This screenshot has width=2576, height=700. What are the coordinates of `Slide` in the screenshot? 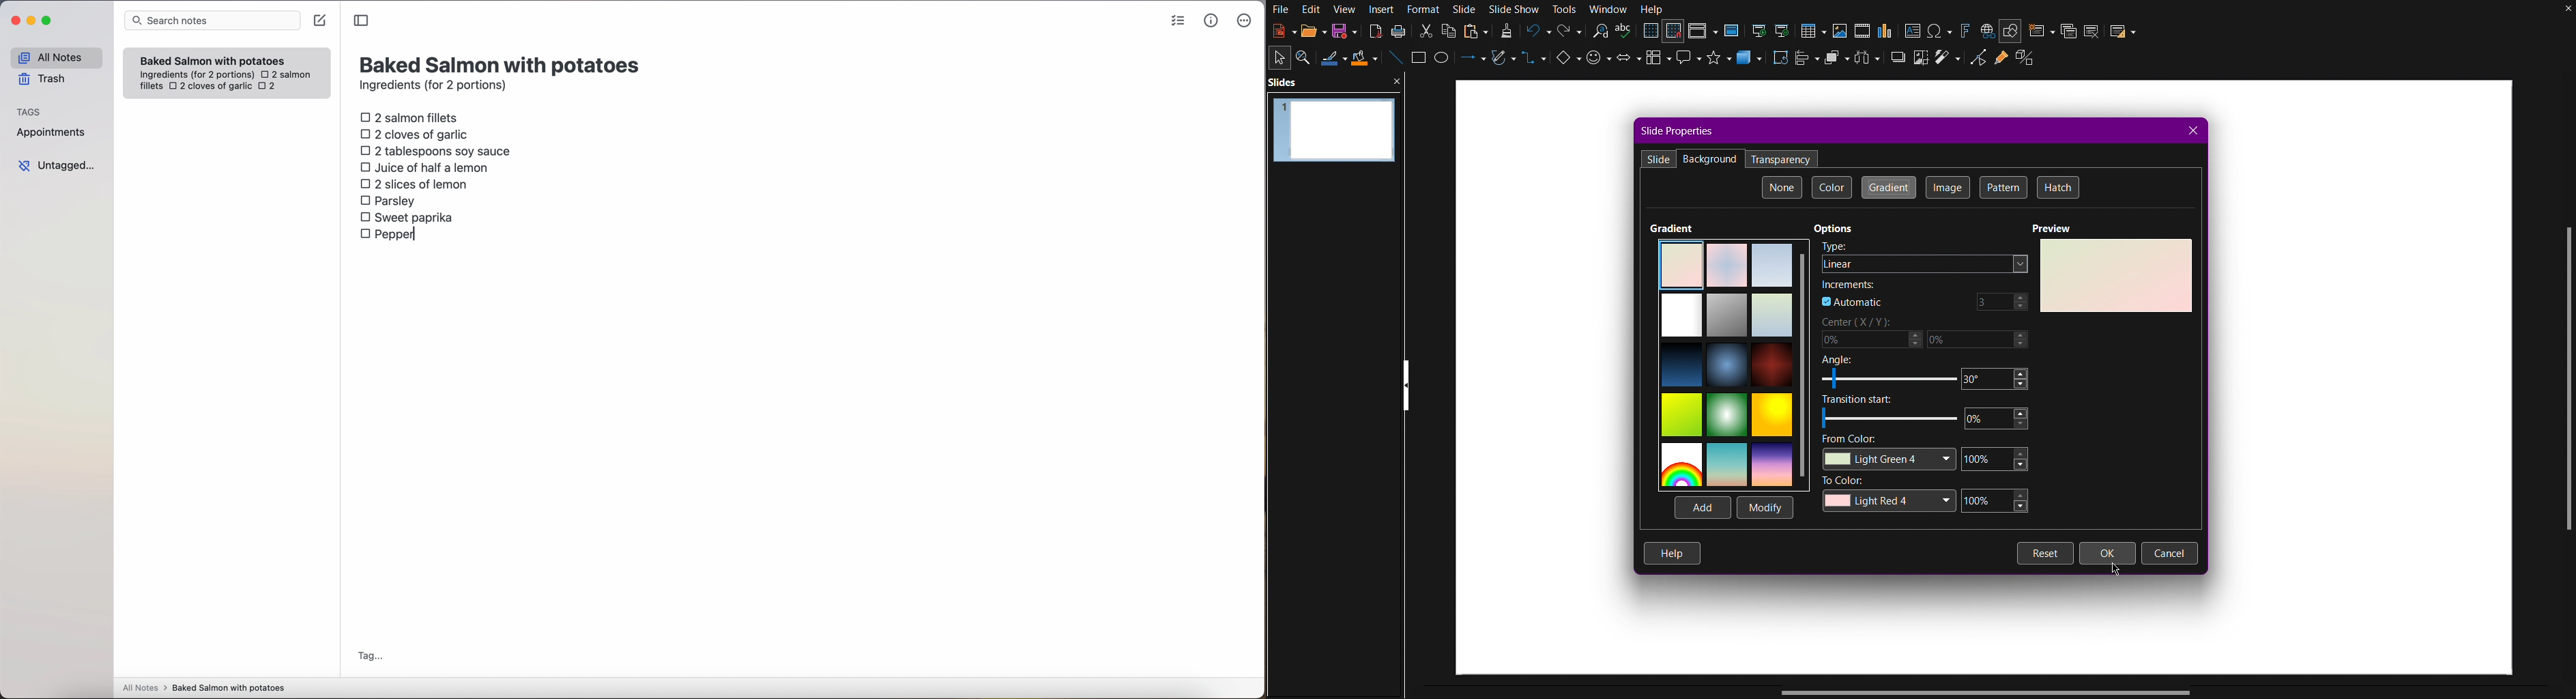 It's located at (1659, 158).